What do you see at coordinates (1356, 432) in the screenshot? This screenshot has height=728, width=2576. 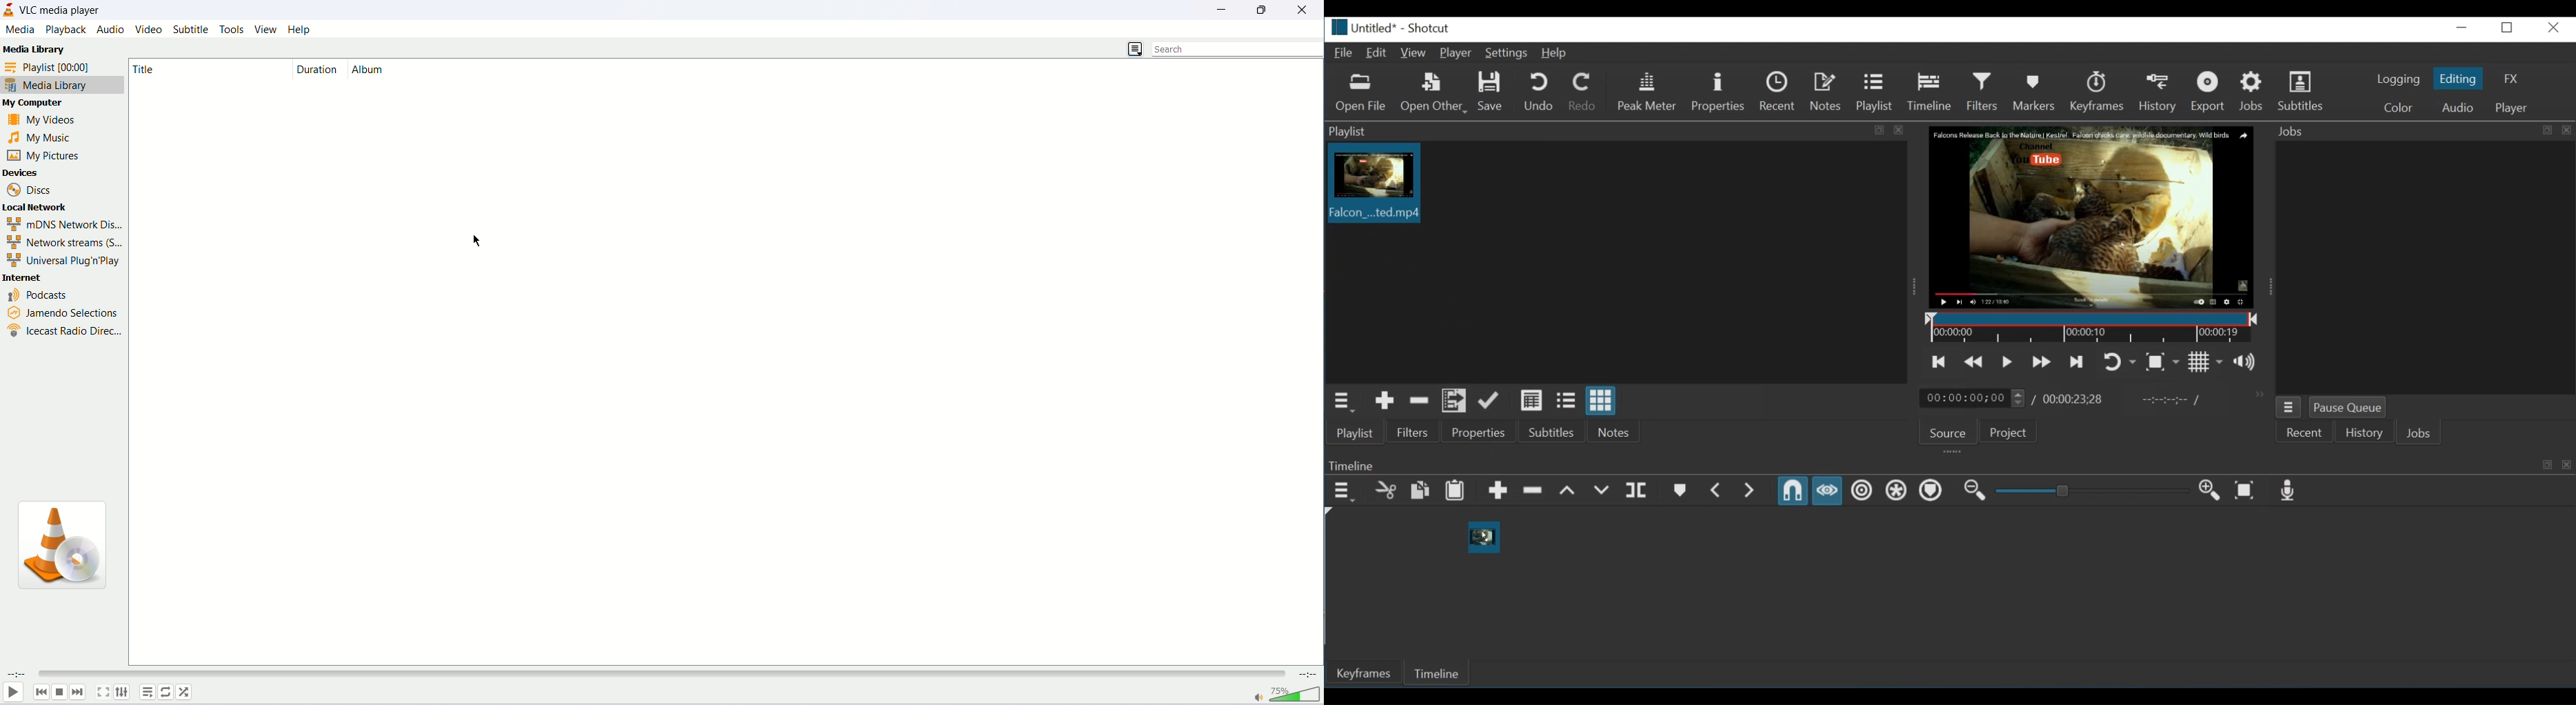 I see `Playlist` at bounding box center [1356, 432].